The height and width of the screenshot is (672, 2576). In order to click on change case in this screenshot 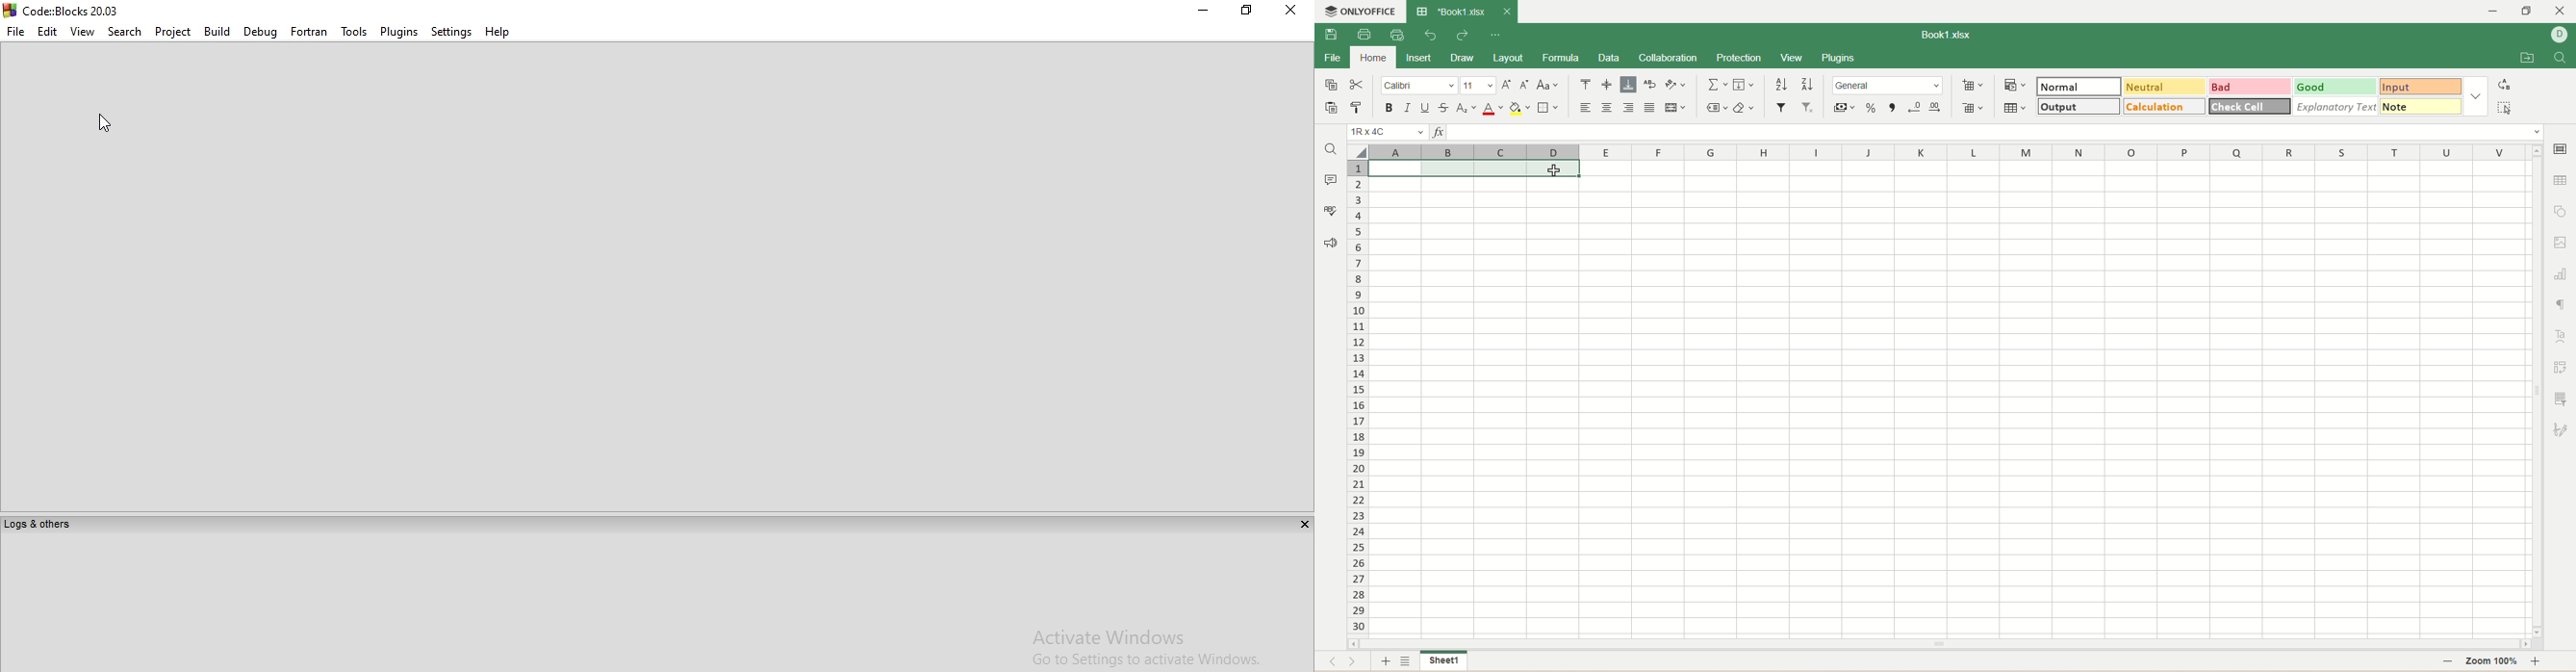, I will do `click(1548, 85)`.